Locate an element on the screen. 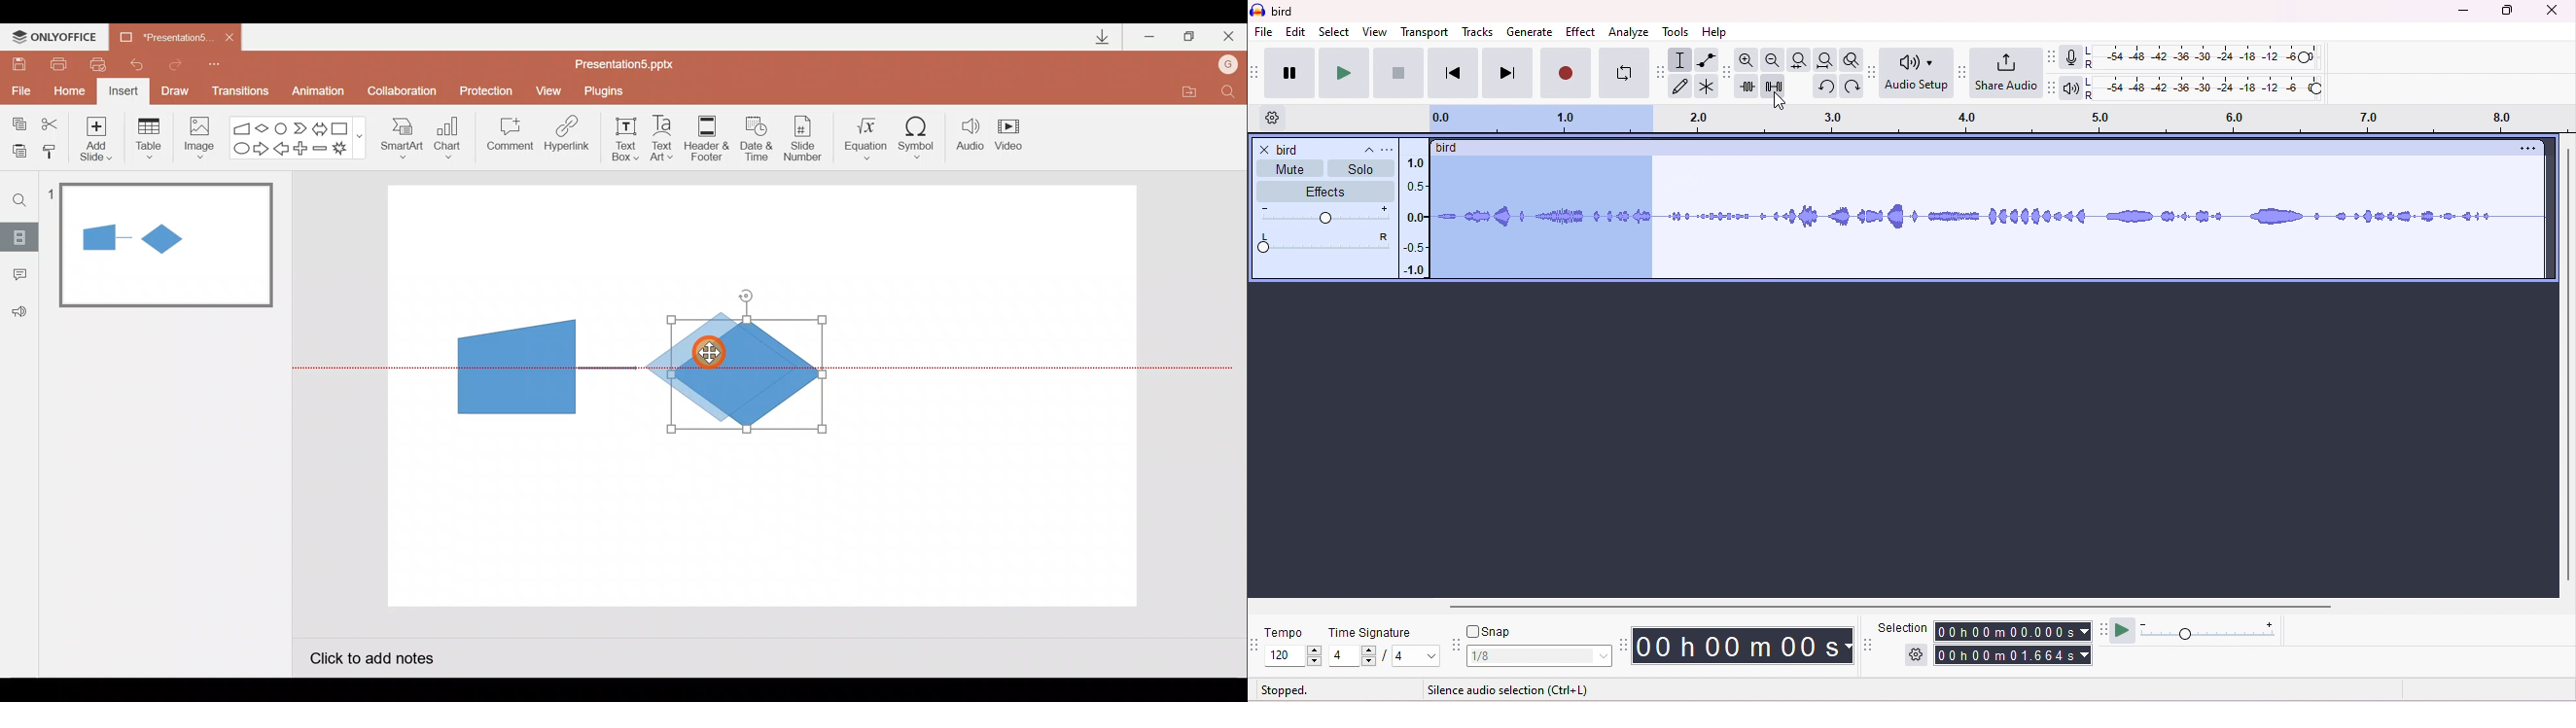 Image resolution: width=2576 pixels, height=728 pixels. Plugins is located at coordinates (607, 91).